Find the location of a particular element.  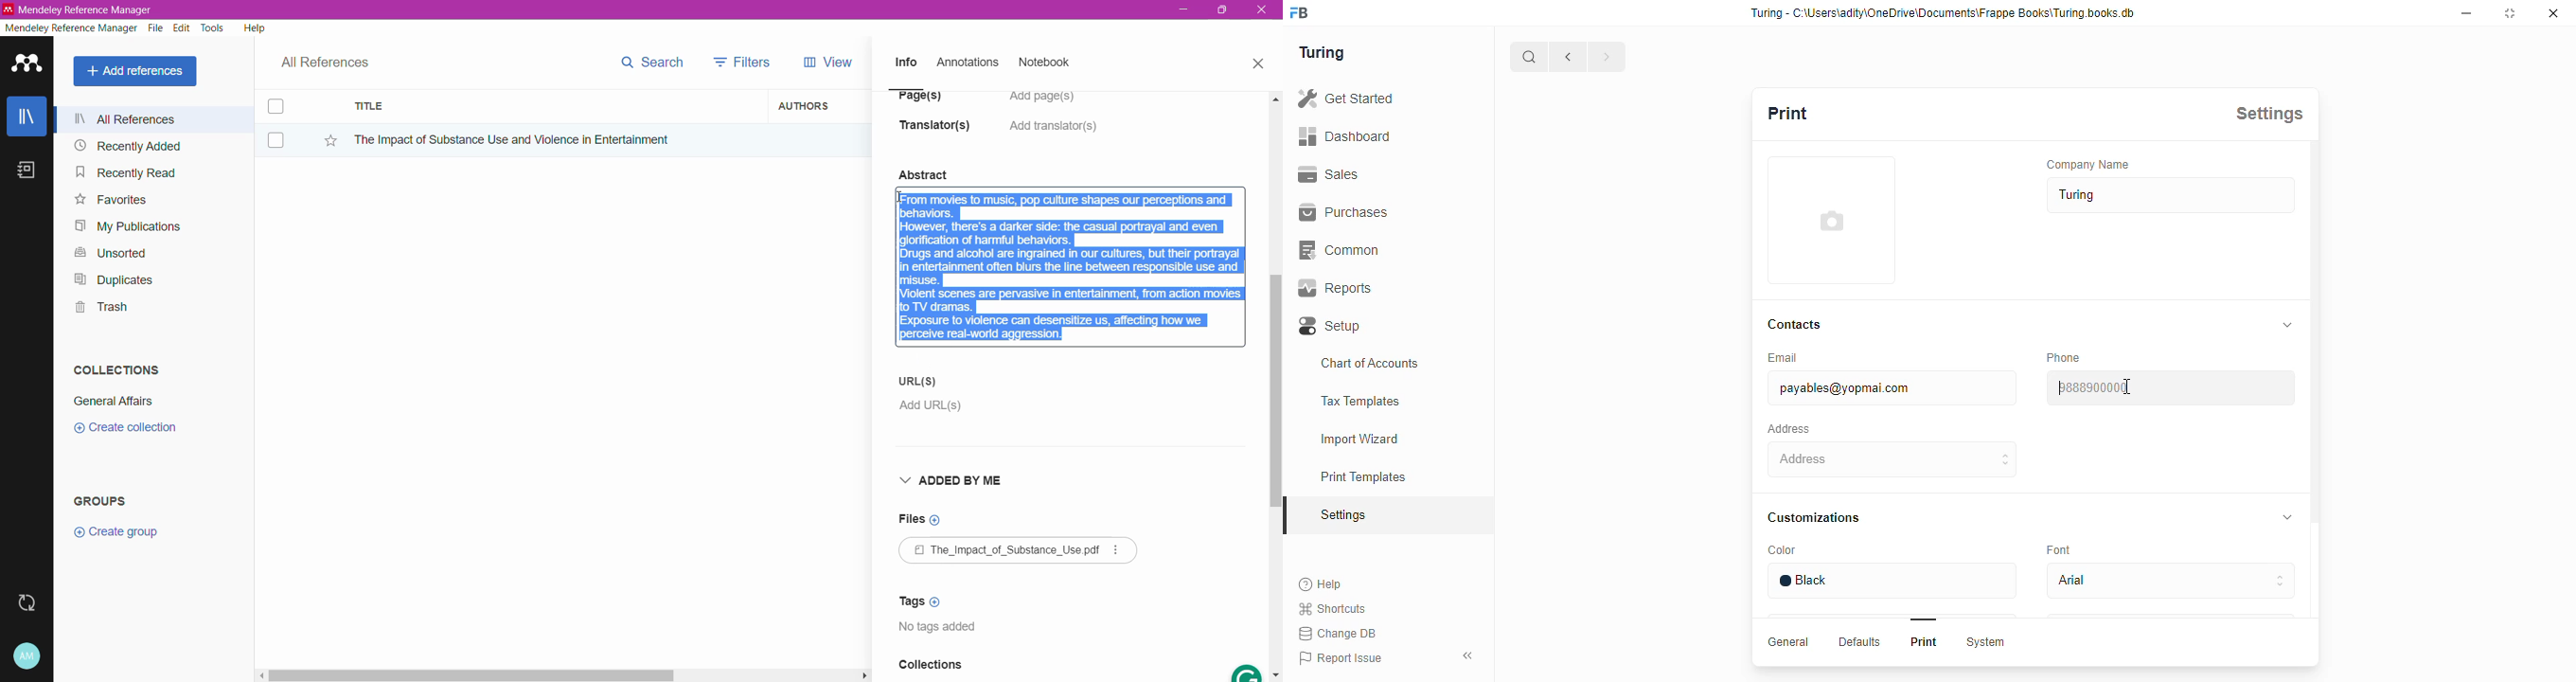

Duplicates is located at coordinates (110, 278).